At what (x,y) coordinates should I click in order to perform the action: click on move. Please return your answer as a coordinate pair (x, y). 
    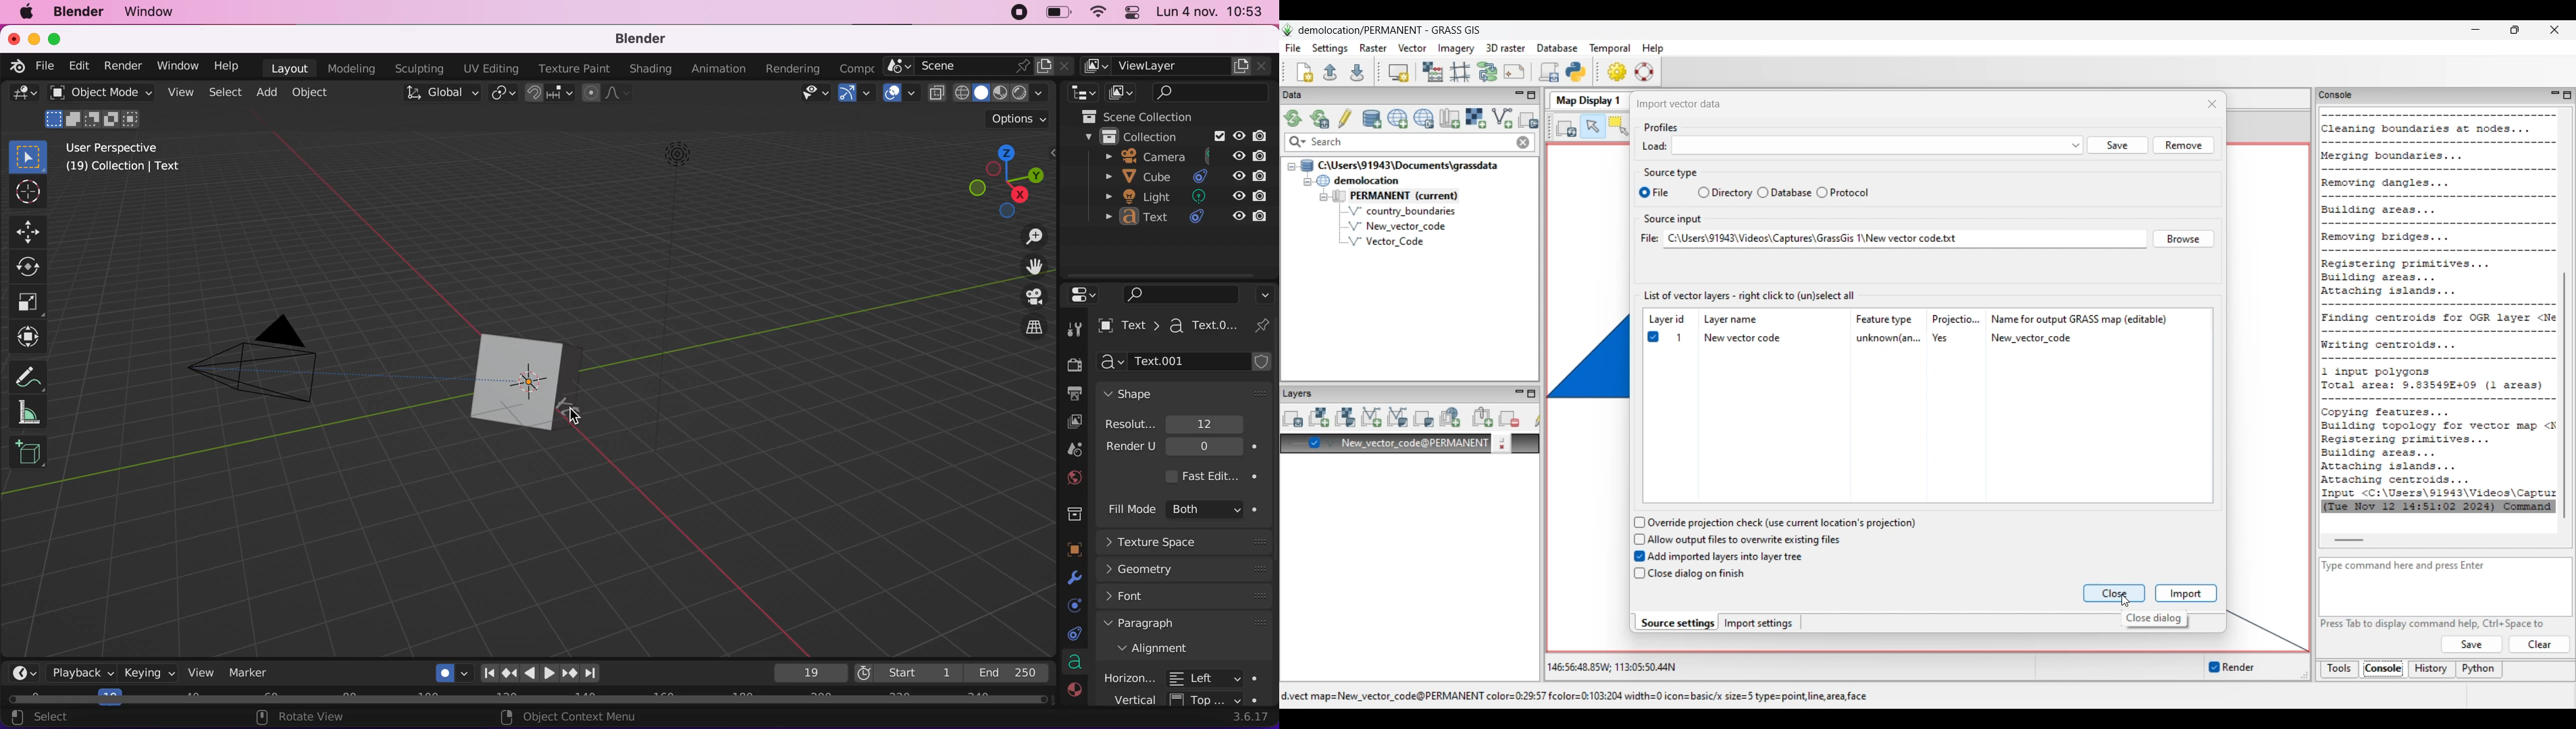
    Looking at the image, I should click on (35, 230).